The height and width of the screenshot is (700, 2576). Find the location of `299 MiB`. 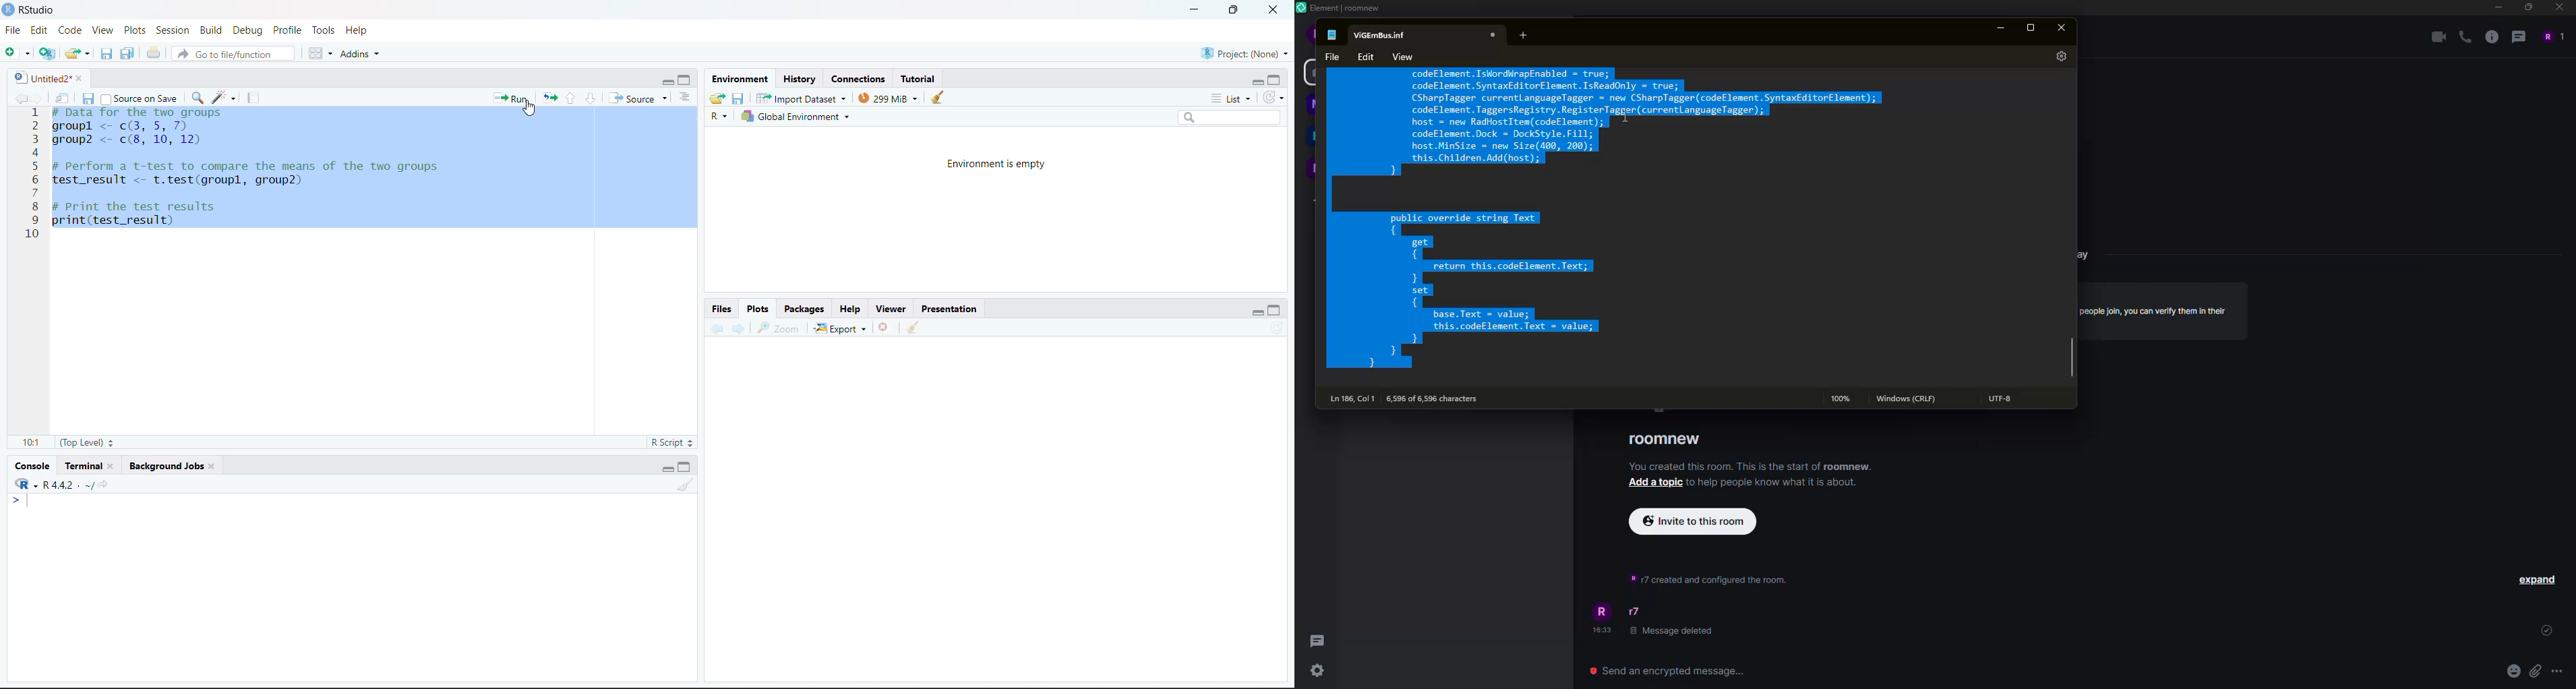

299 MiB is located at coordinates (889, 98).